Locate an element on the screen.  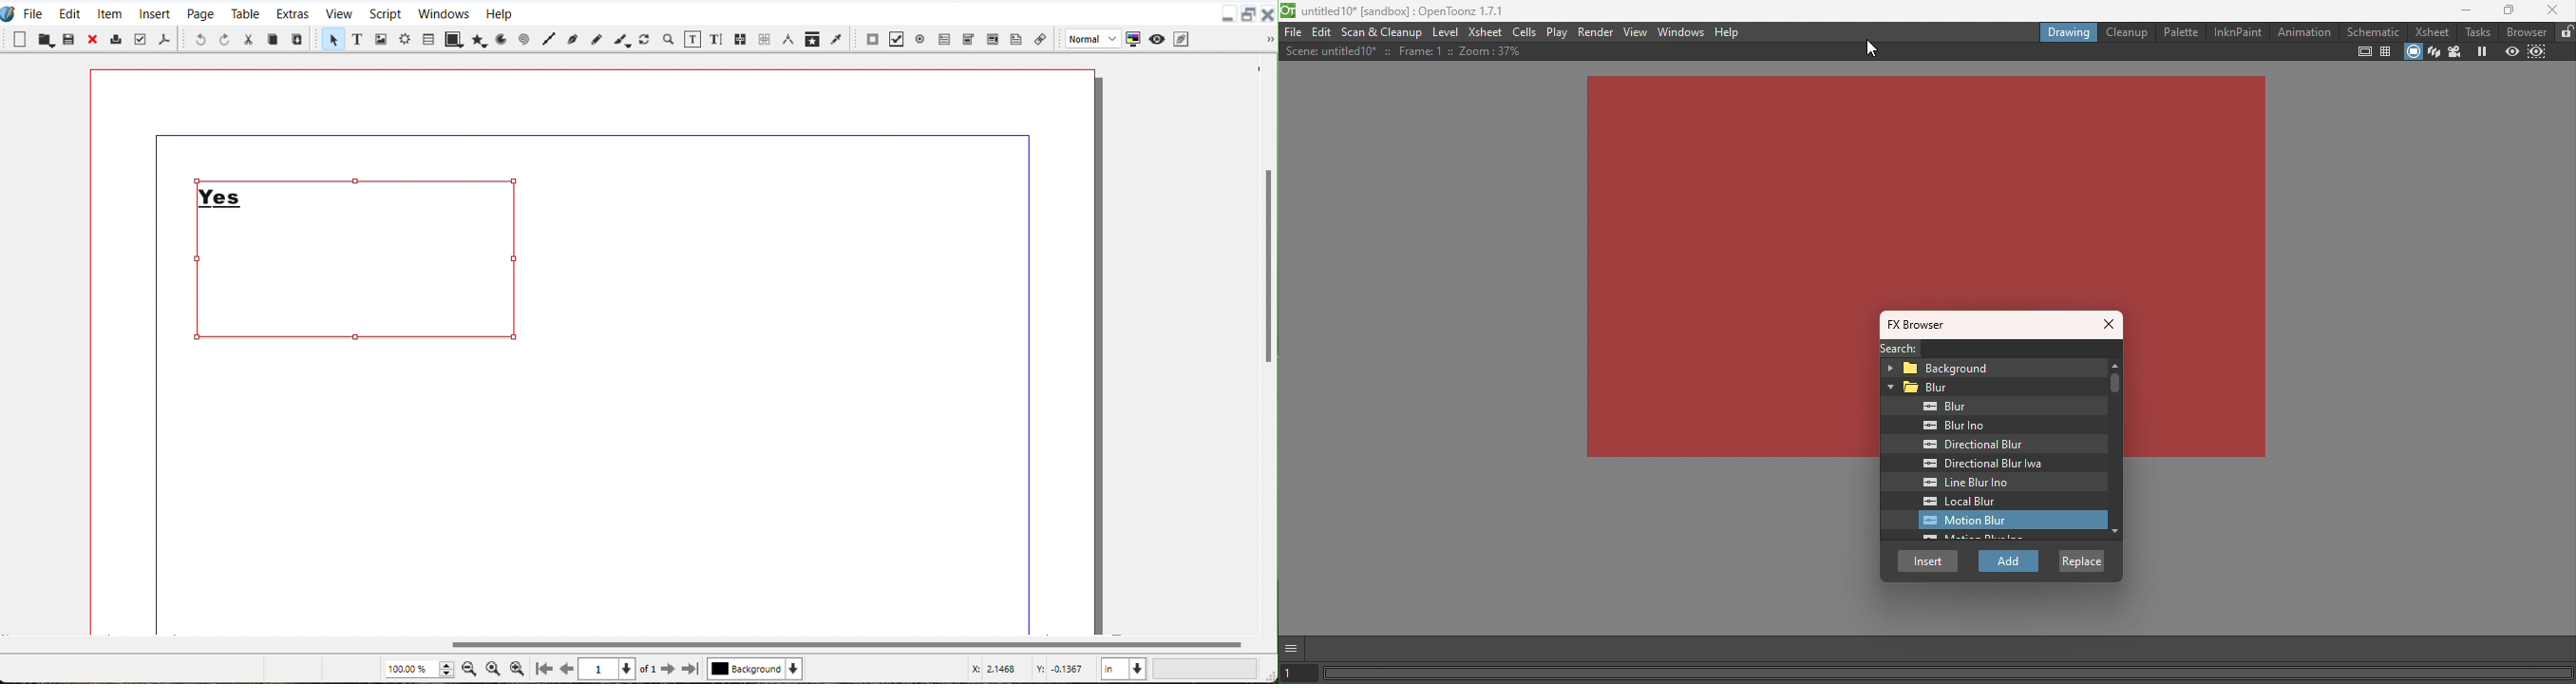
Toggle color is located at coordinates (1134, 38).